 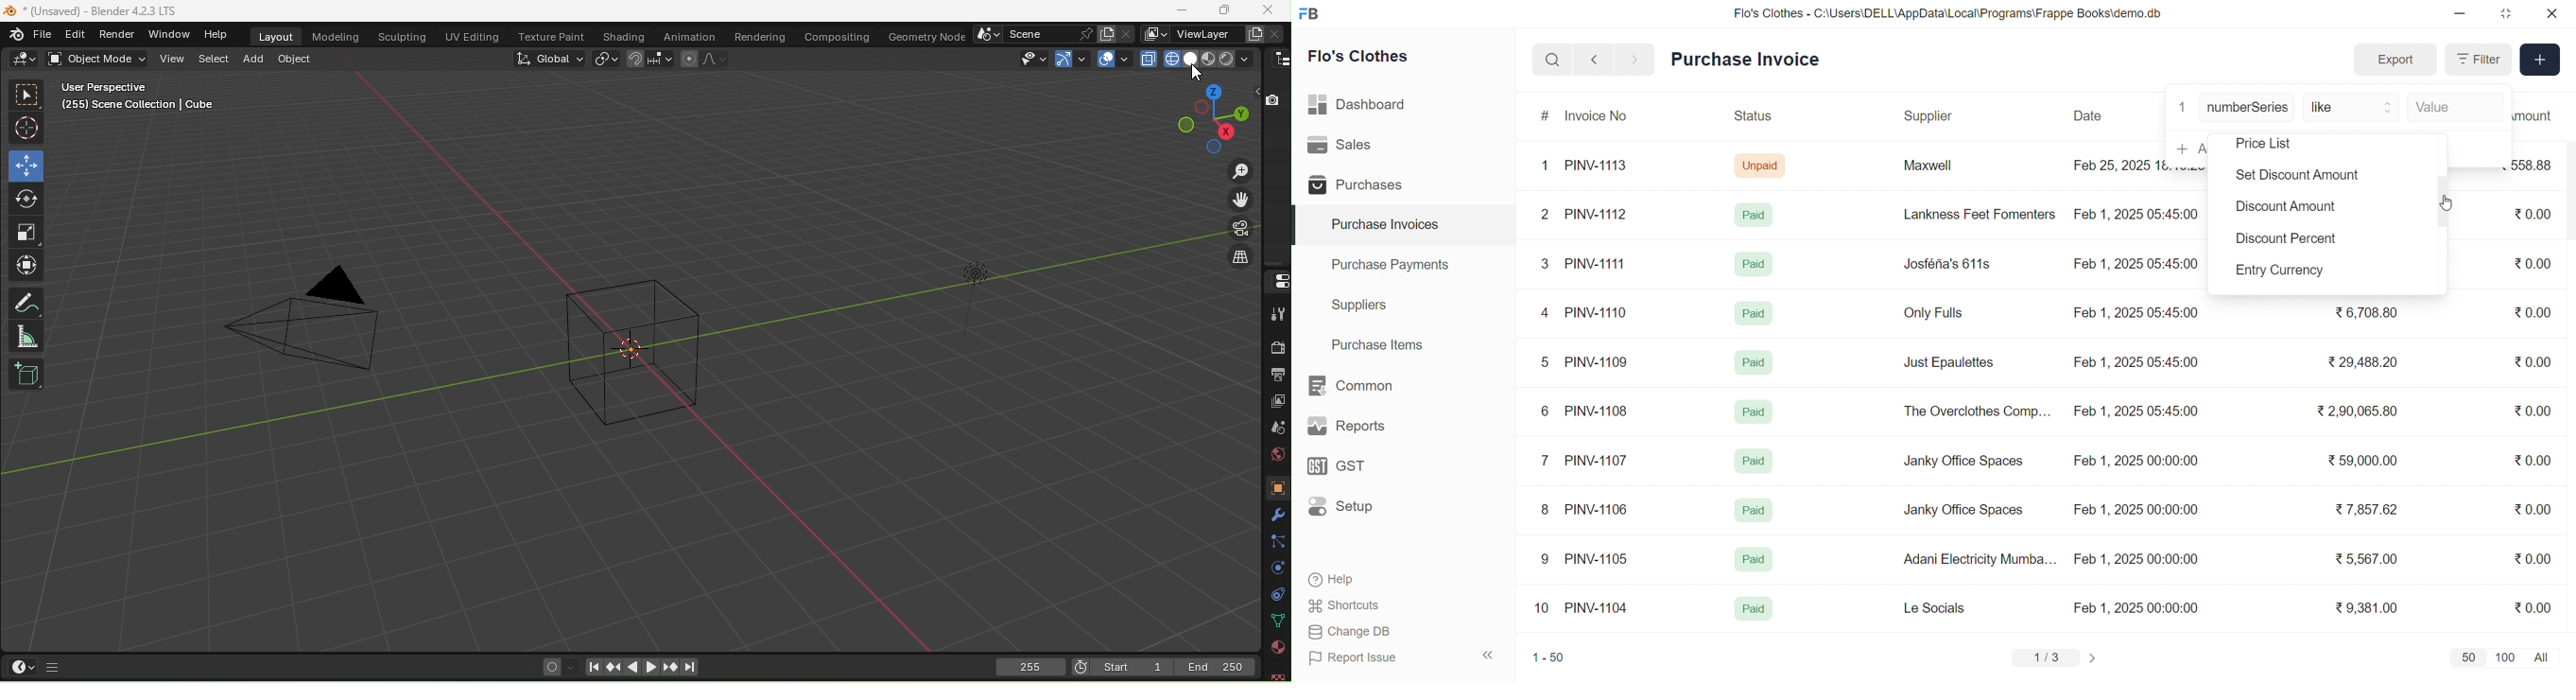 What do you see at coordinates (1757, 214) in the screenshot?
I see `Paid` at bounding box center [1757, 214].